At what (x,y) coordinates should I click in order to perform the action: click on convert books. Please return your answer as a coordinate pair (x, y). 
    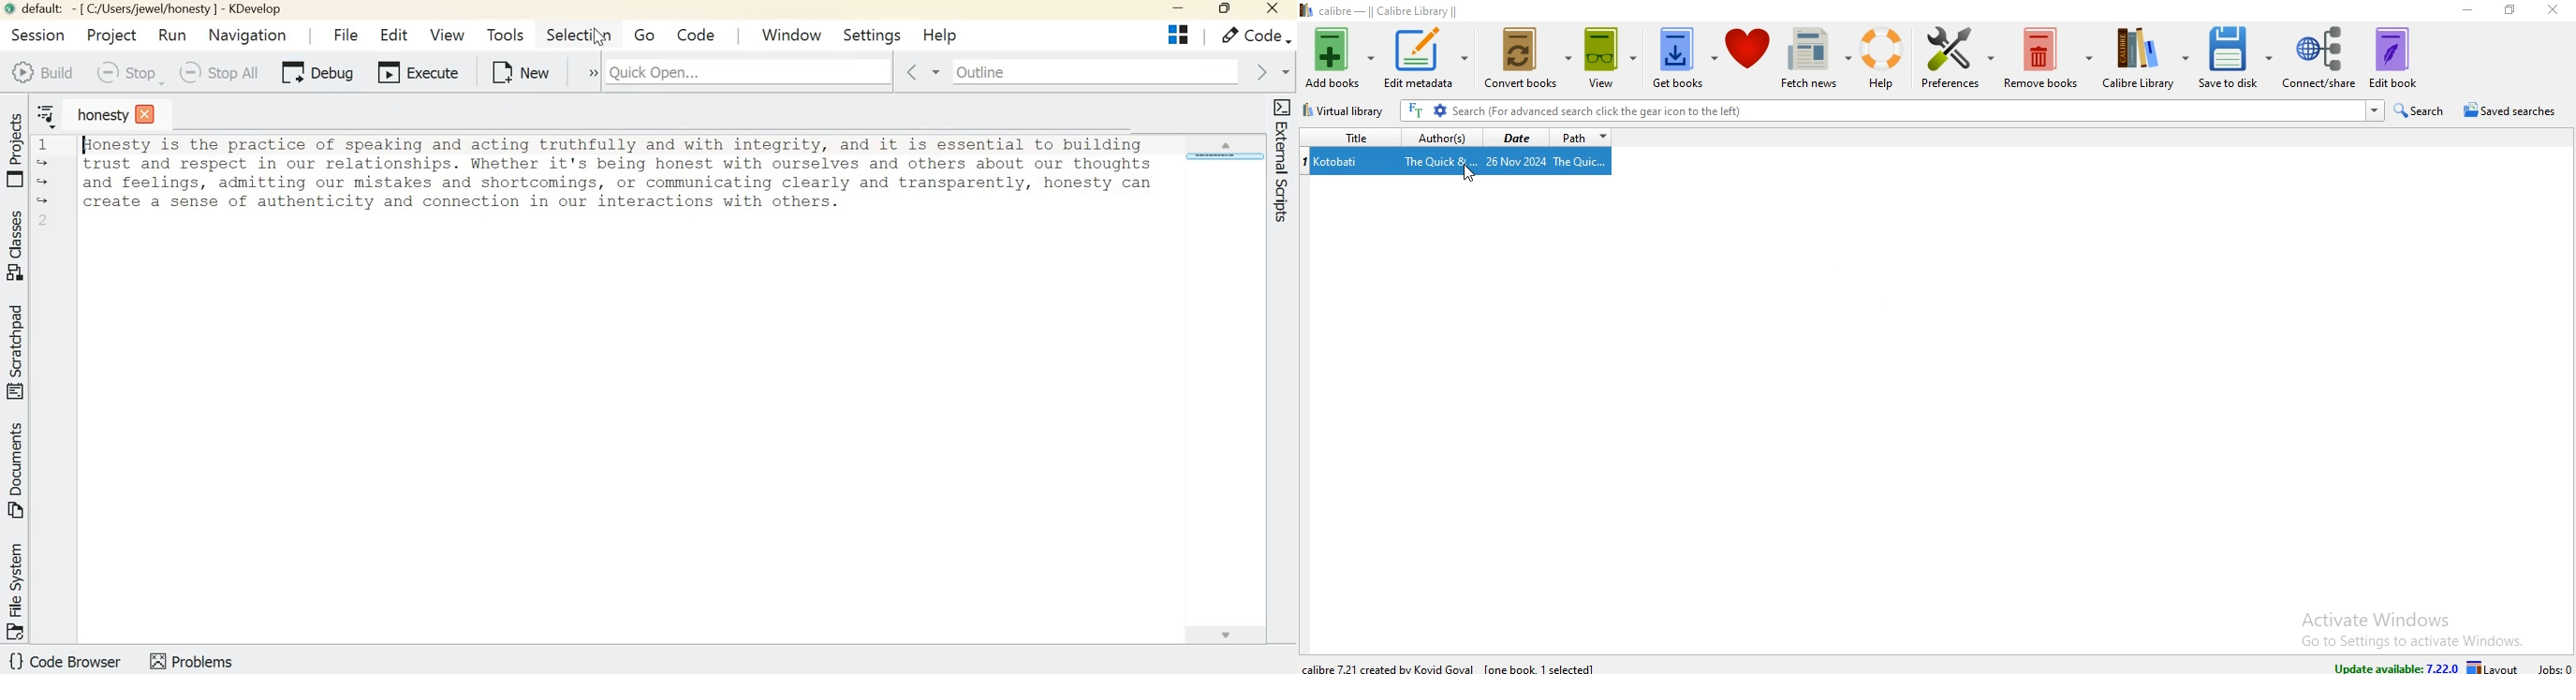
    Looking at the image, I should click on (1526, 61).